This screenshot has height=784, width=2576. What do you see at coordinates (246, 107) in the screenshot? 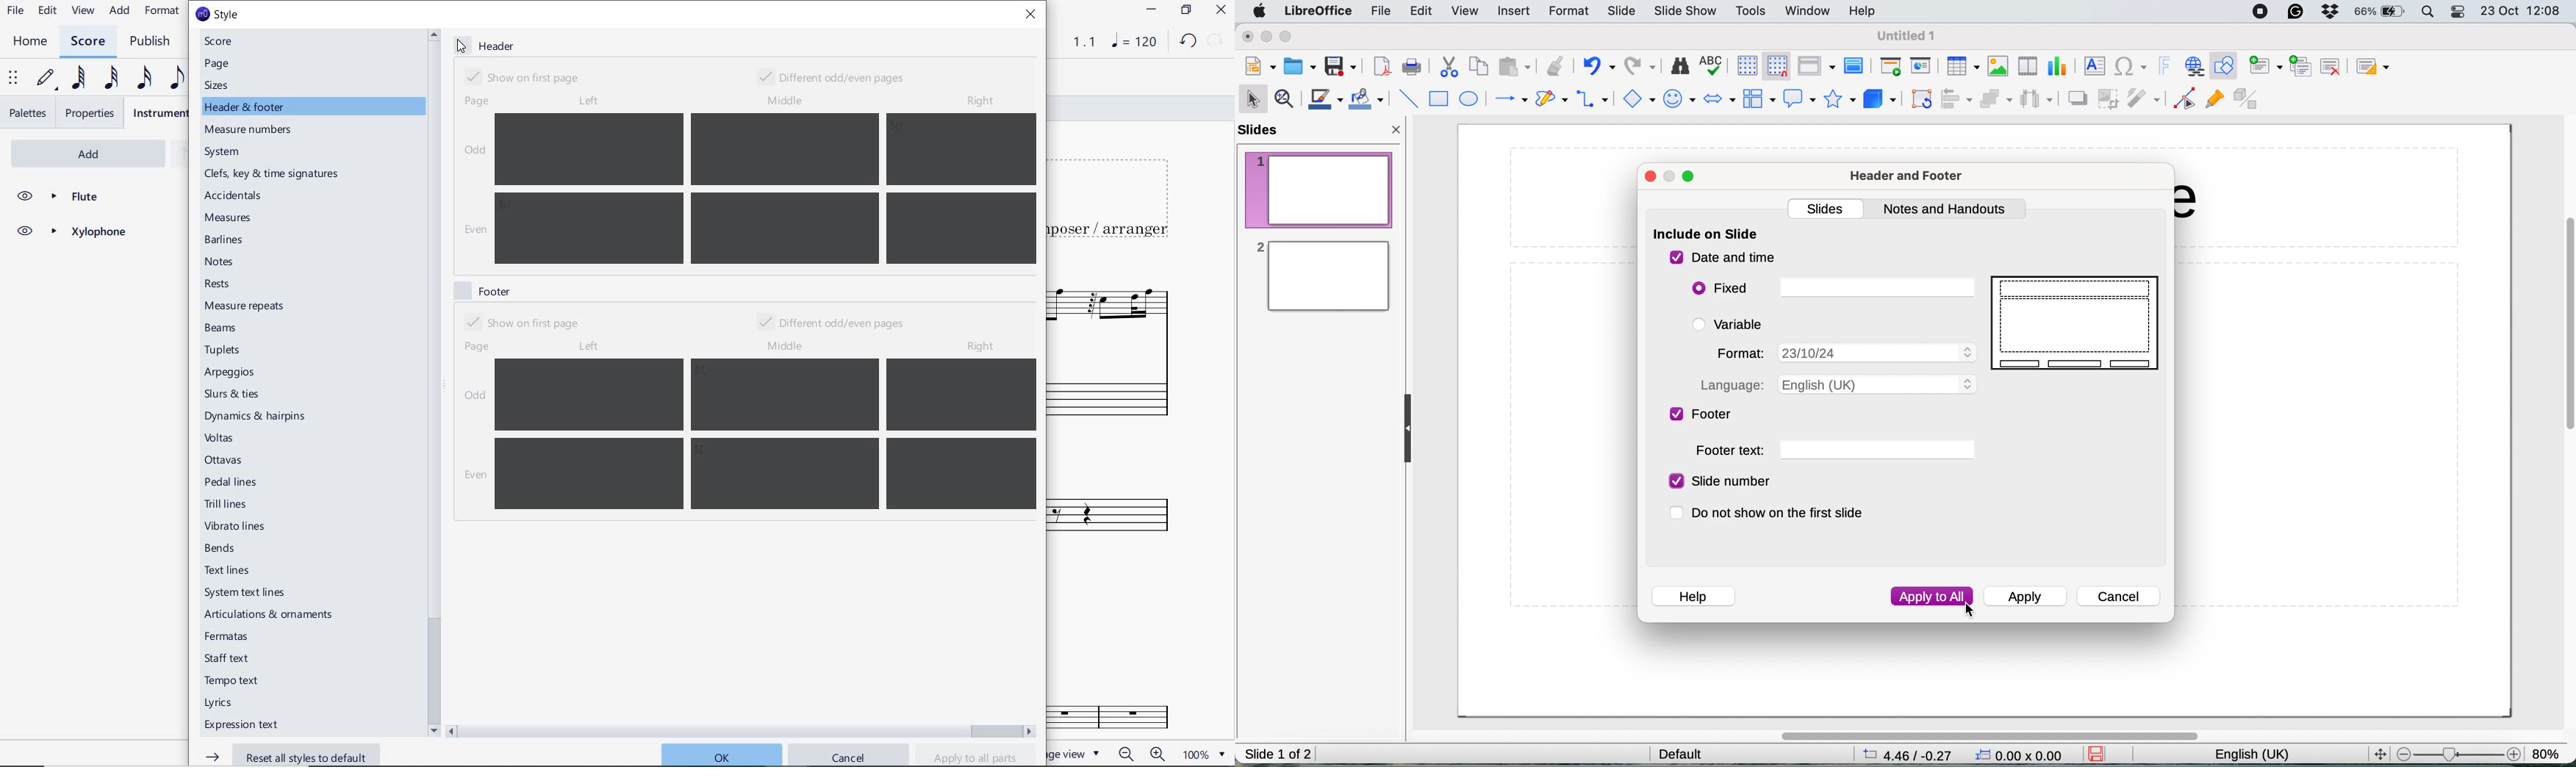
I see `header & footer` at bounding box center [246, 107].